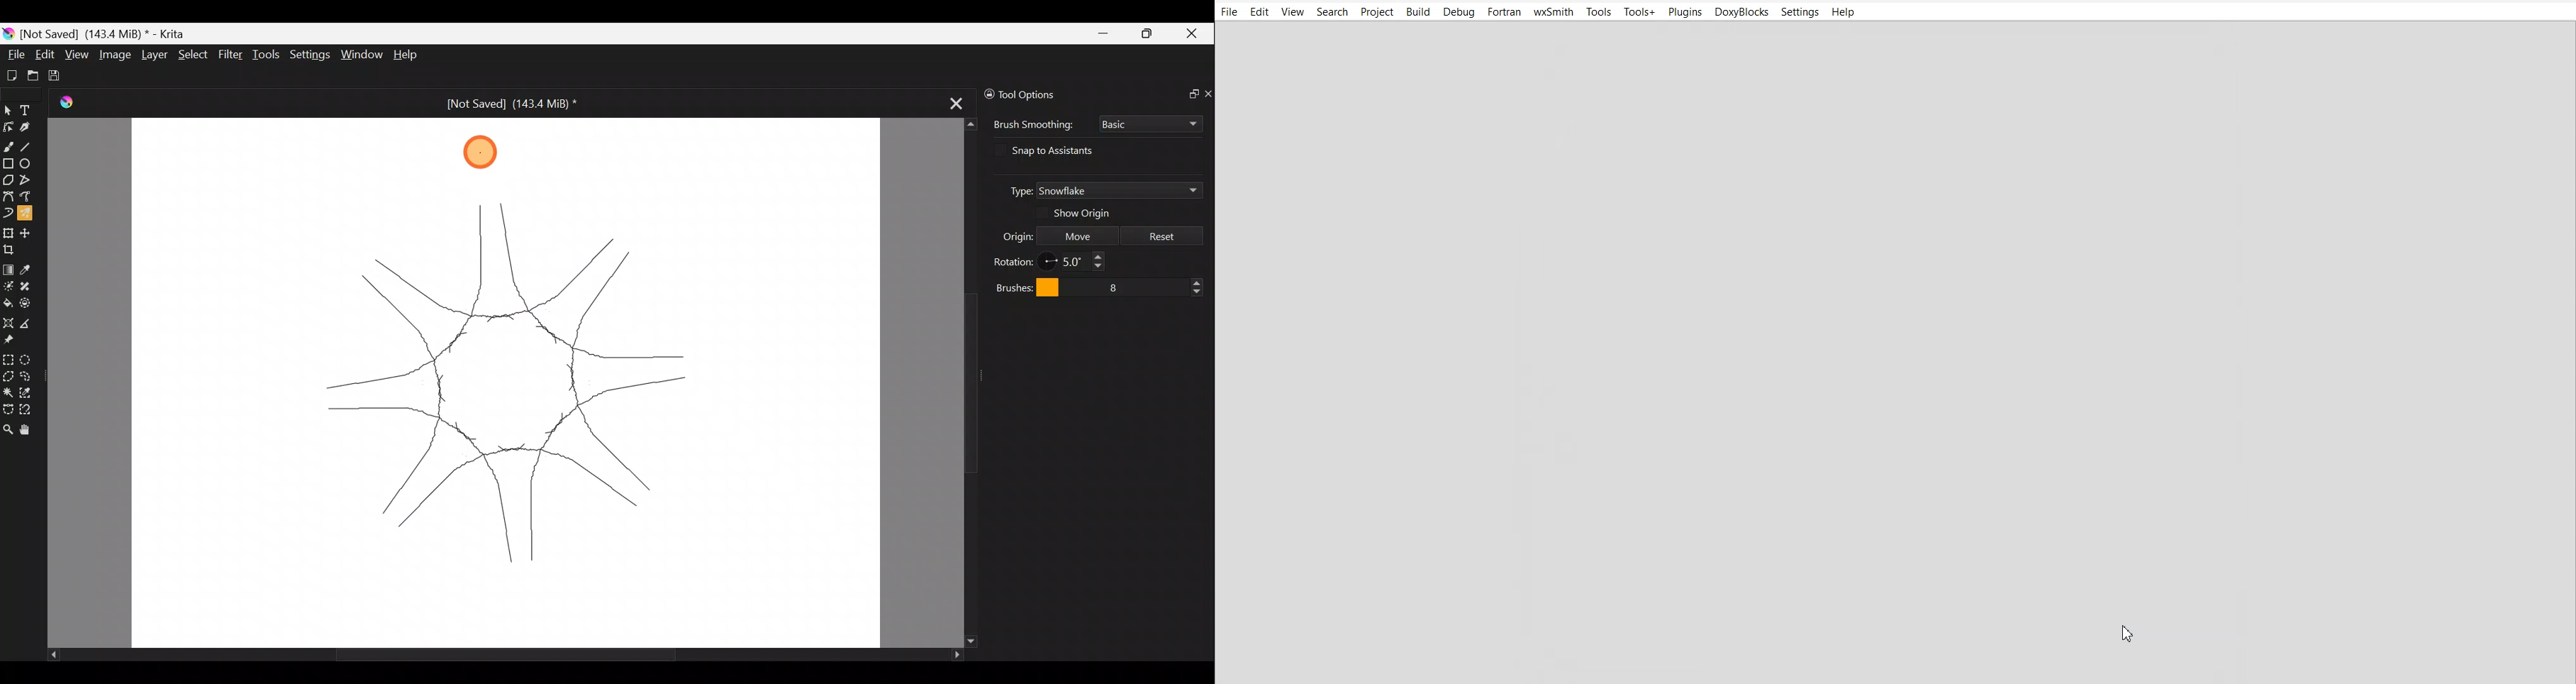 Image resolution: width=2576 pixels, height=700 pixels. What do you see at coordinates (27, 303) in the screenshot?
I see `Enclose and fill tool` at bounding box center [27, 303].